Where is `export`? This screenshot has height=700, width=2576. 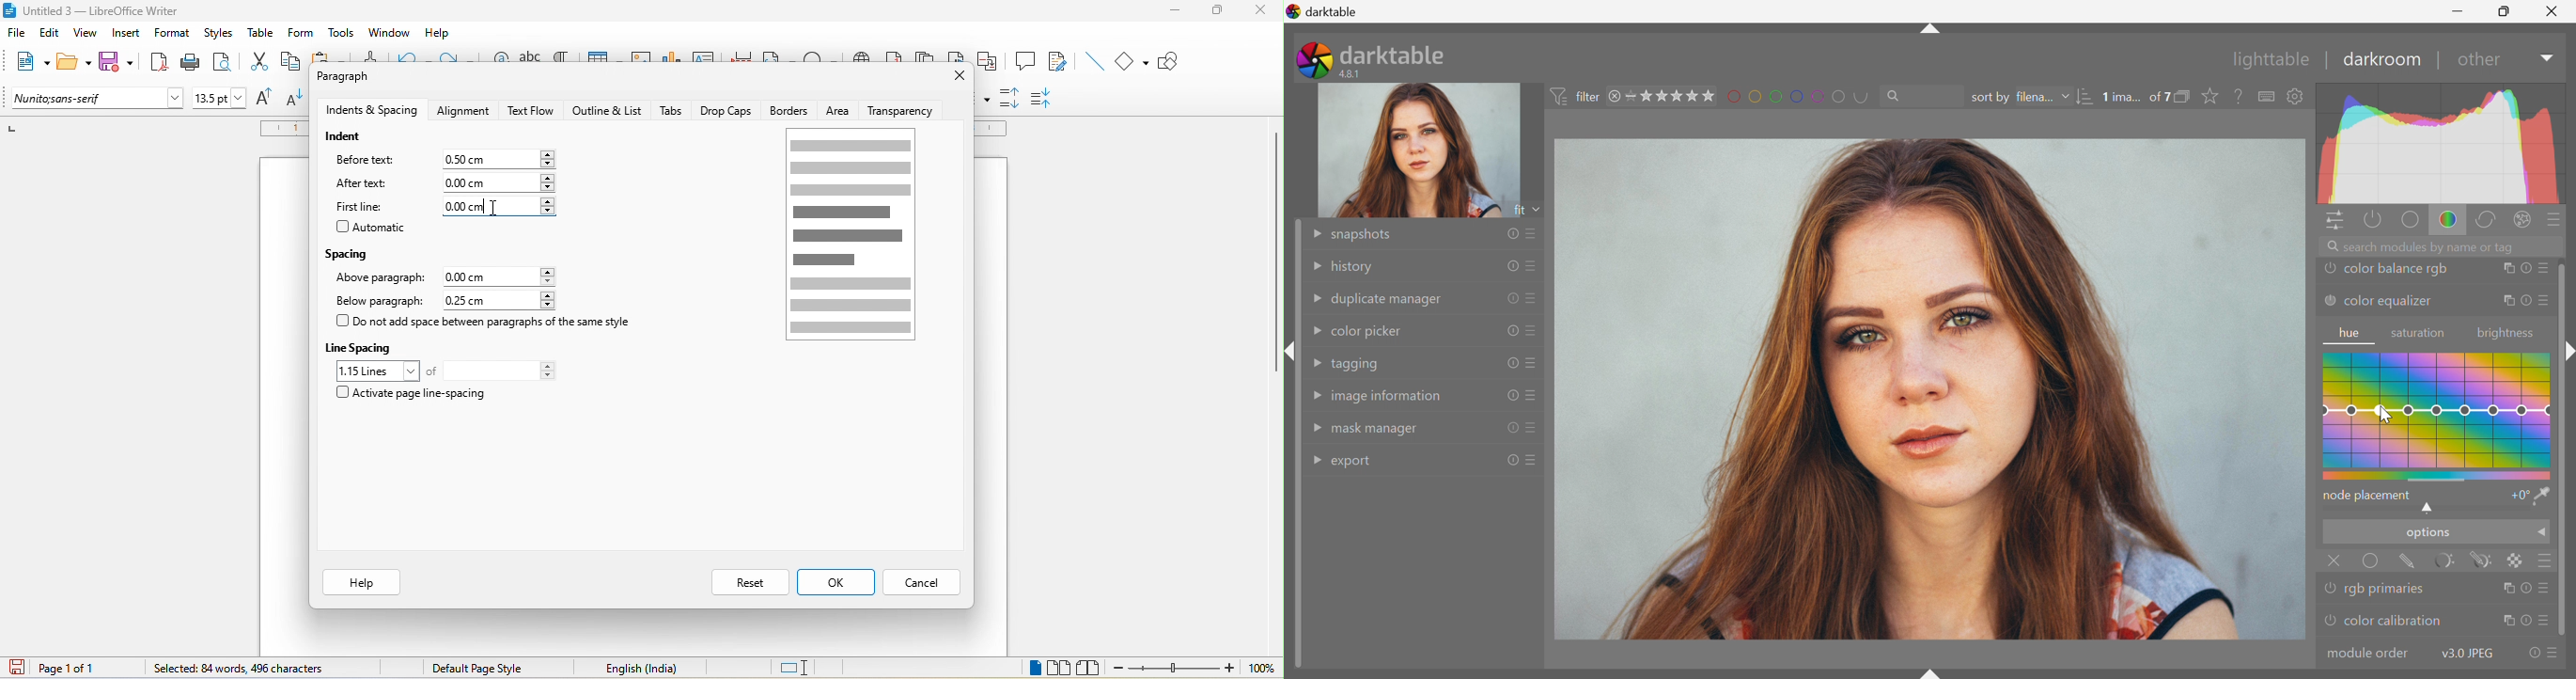
export is located at coordinates (1357, 463).